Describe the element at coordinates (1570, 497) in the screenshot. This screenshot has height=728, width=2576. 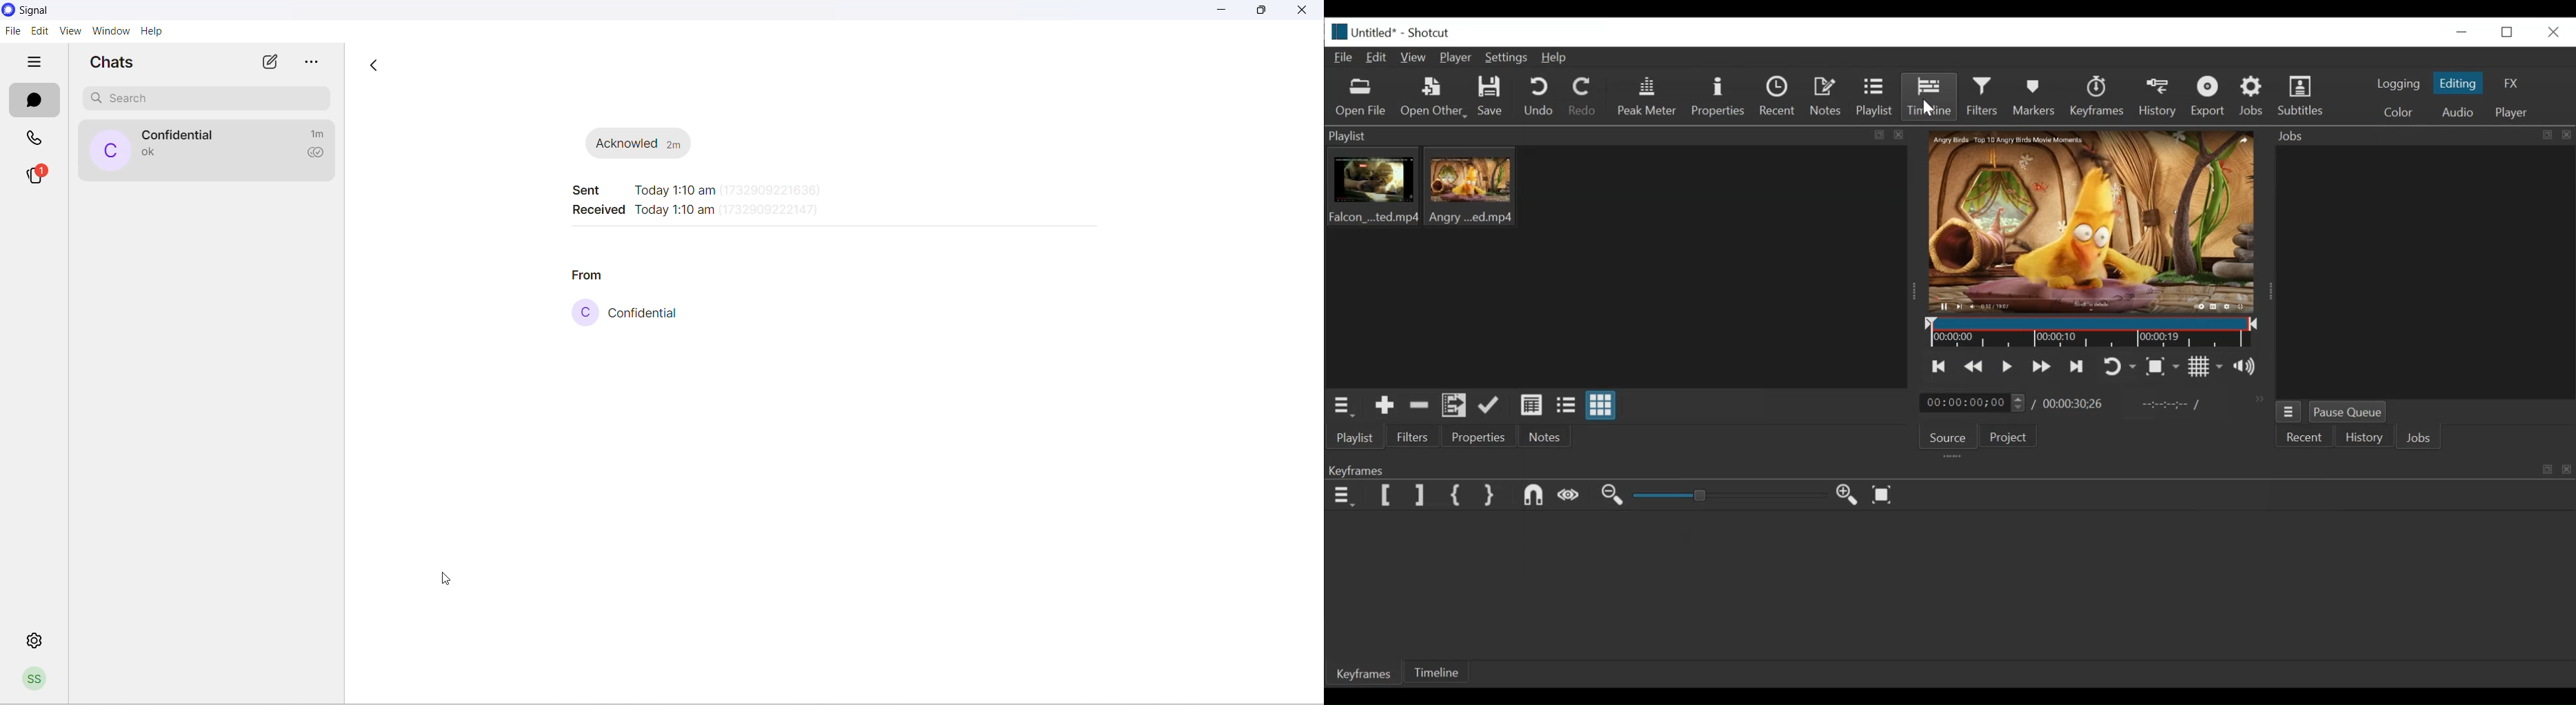
I see `Scrub while dragging` at that location.